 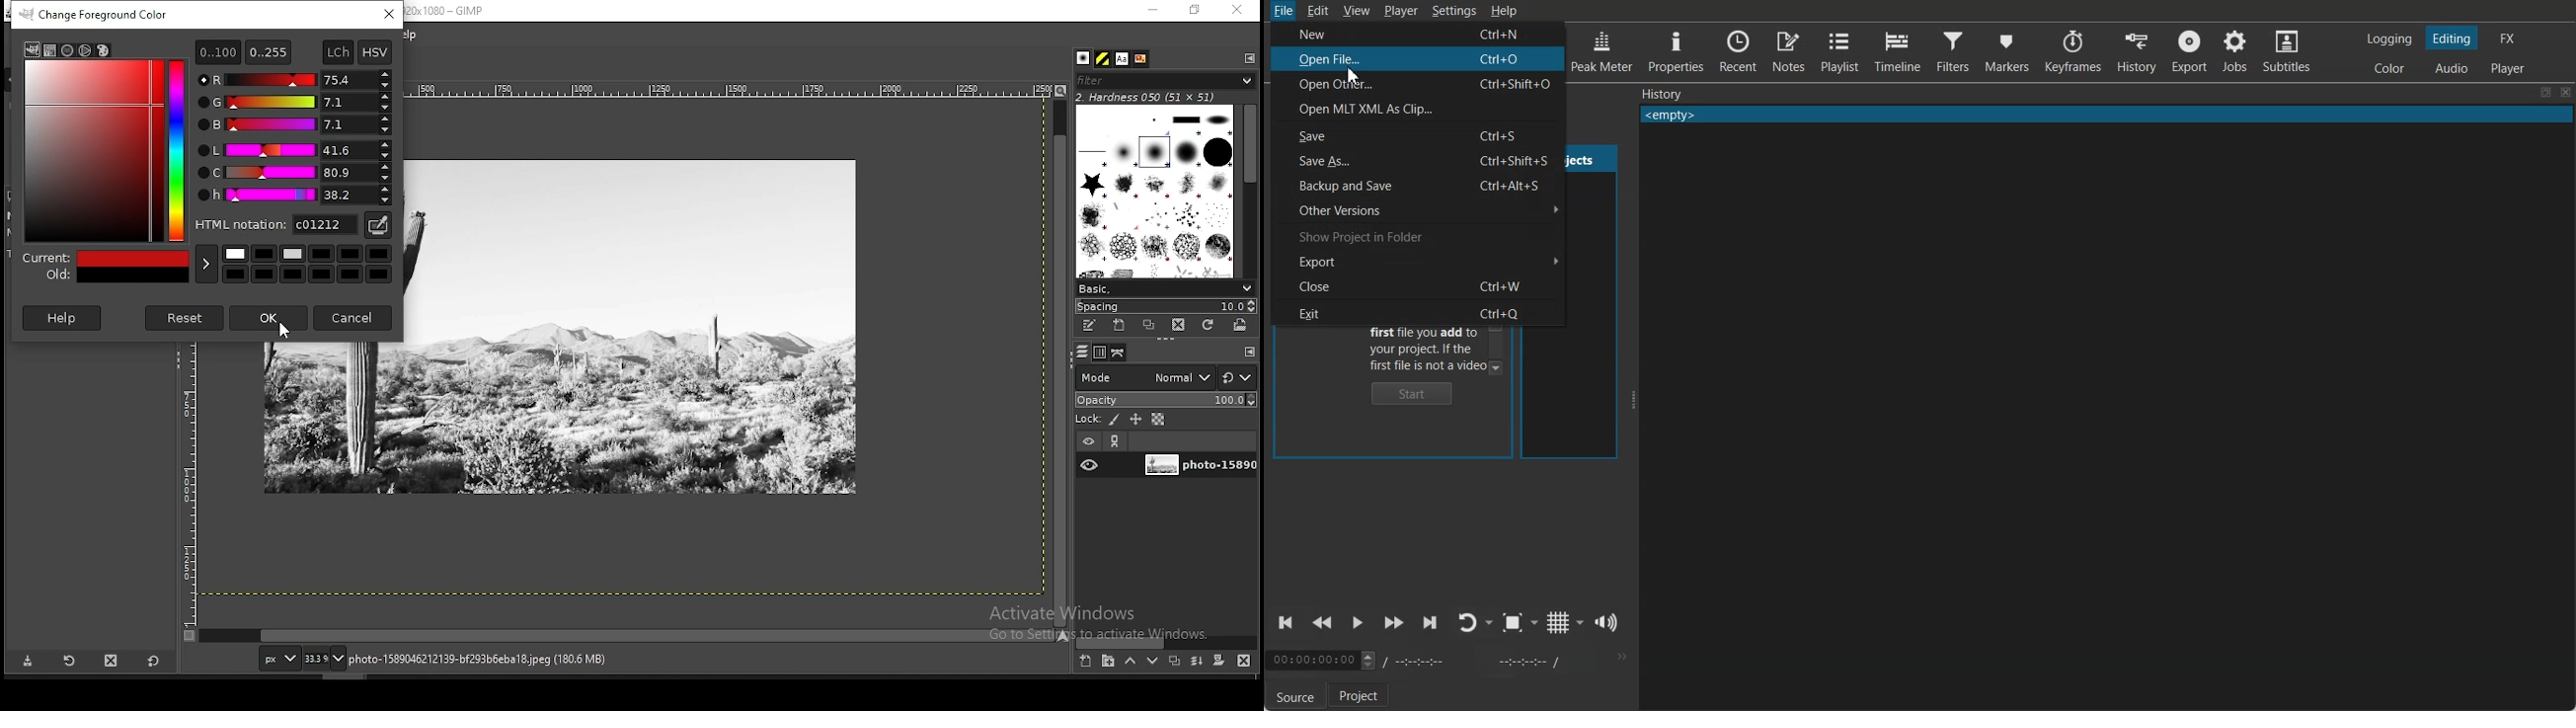 What do you see at coordinates (1417, 209) in the screenshot?
I see `Other Versions` at bounding box center [1417, 209].